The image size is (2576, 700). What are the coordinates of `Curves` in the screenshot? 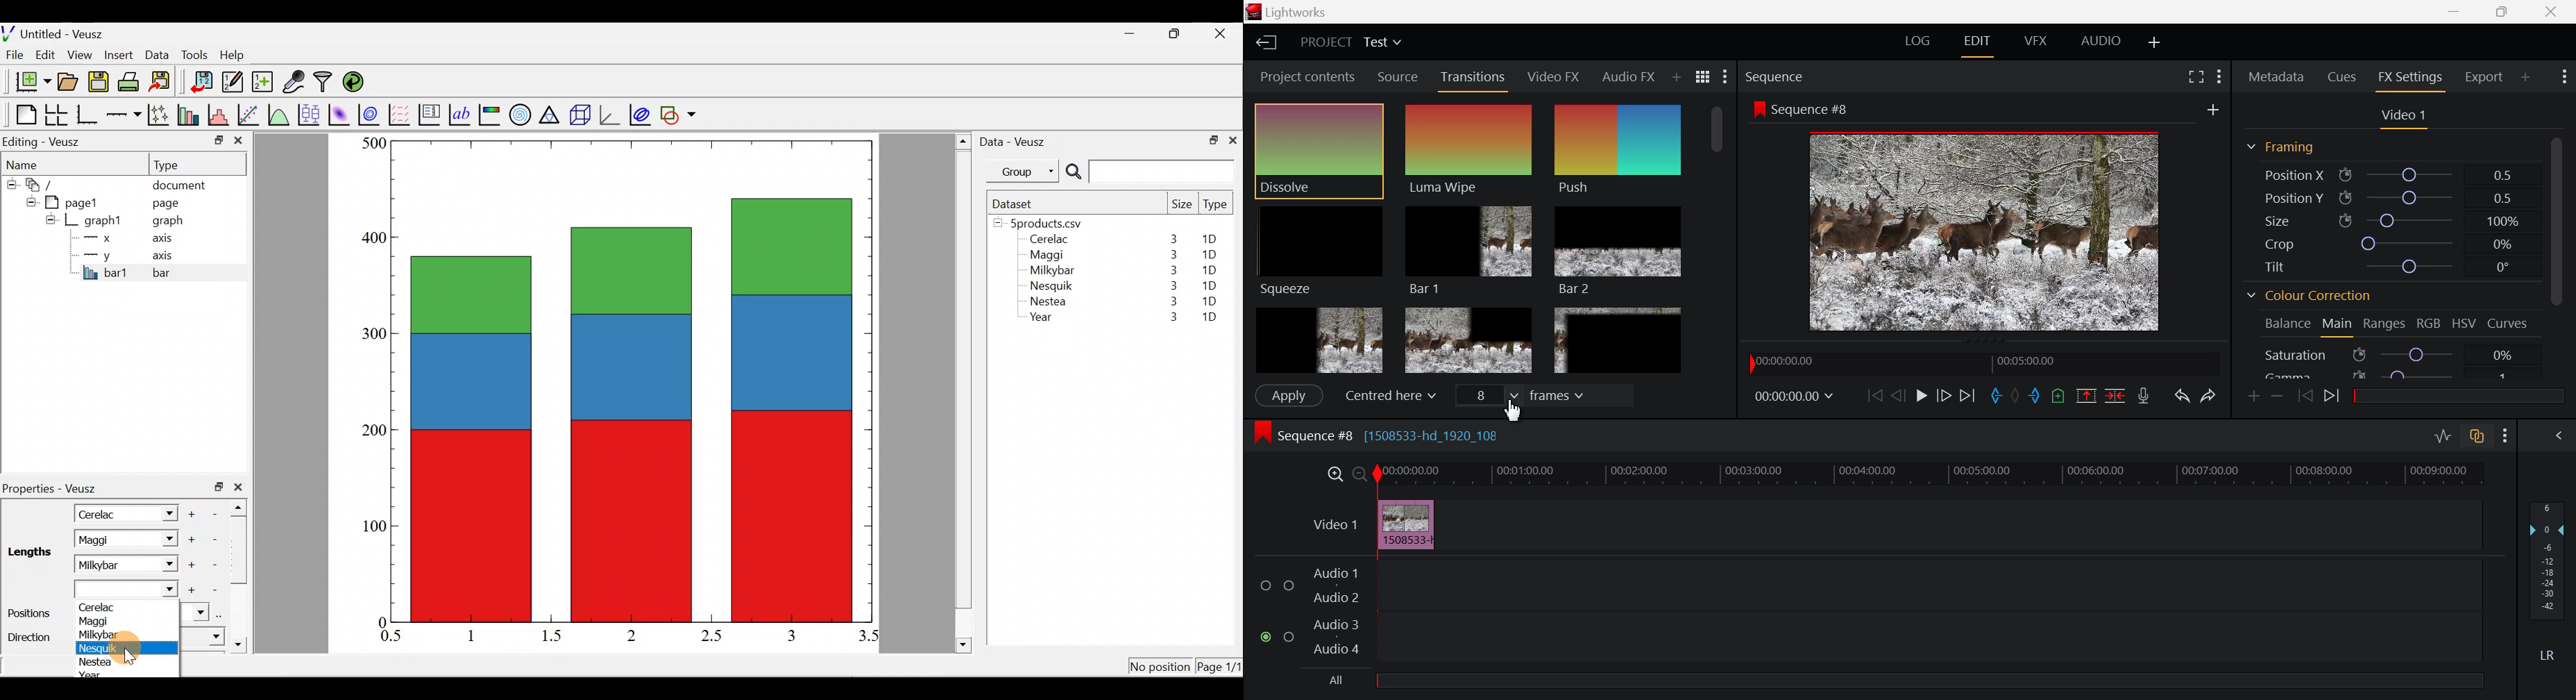 It's located at (2509, 322).